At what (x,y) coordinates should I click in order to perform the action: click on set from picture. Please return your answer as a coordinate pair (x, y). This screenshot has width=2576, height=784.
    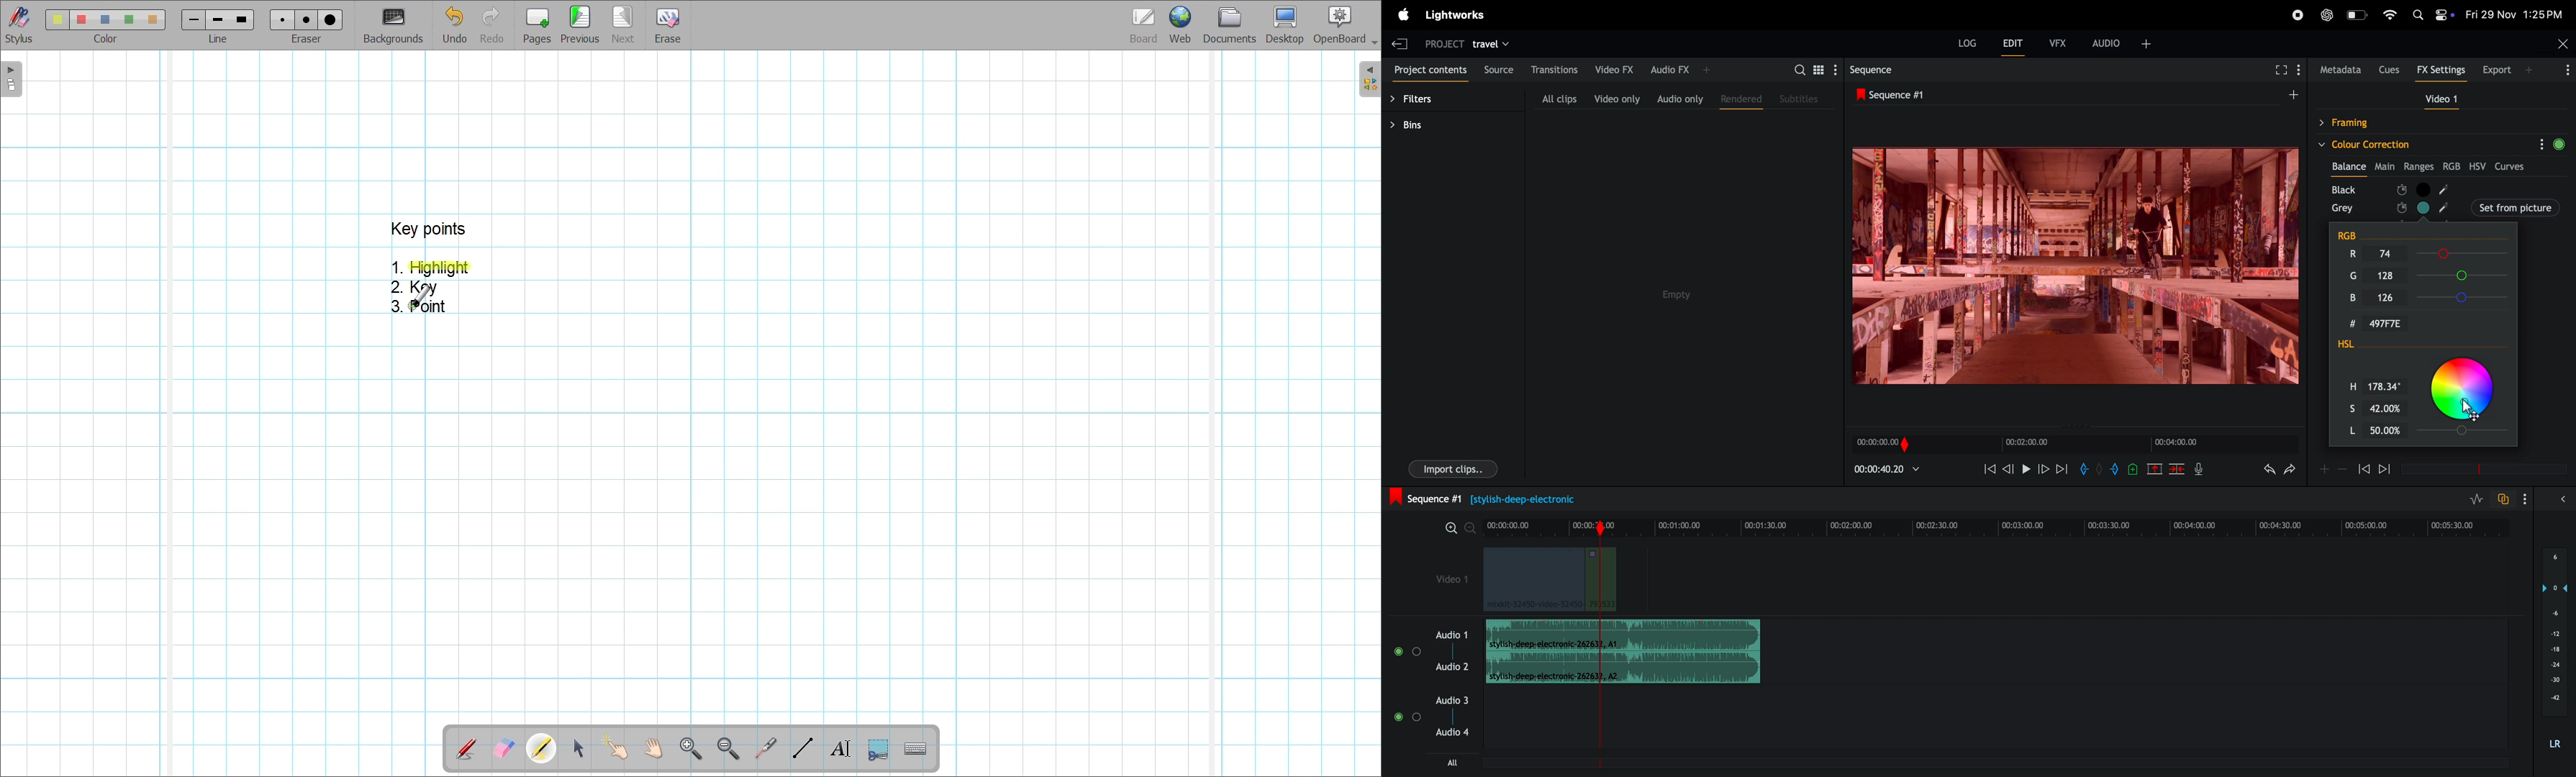
    Looking at the image, I should click on (2477, 206).